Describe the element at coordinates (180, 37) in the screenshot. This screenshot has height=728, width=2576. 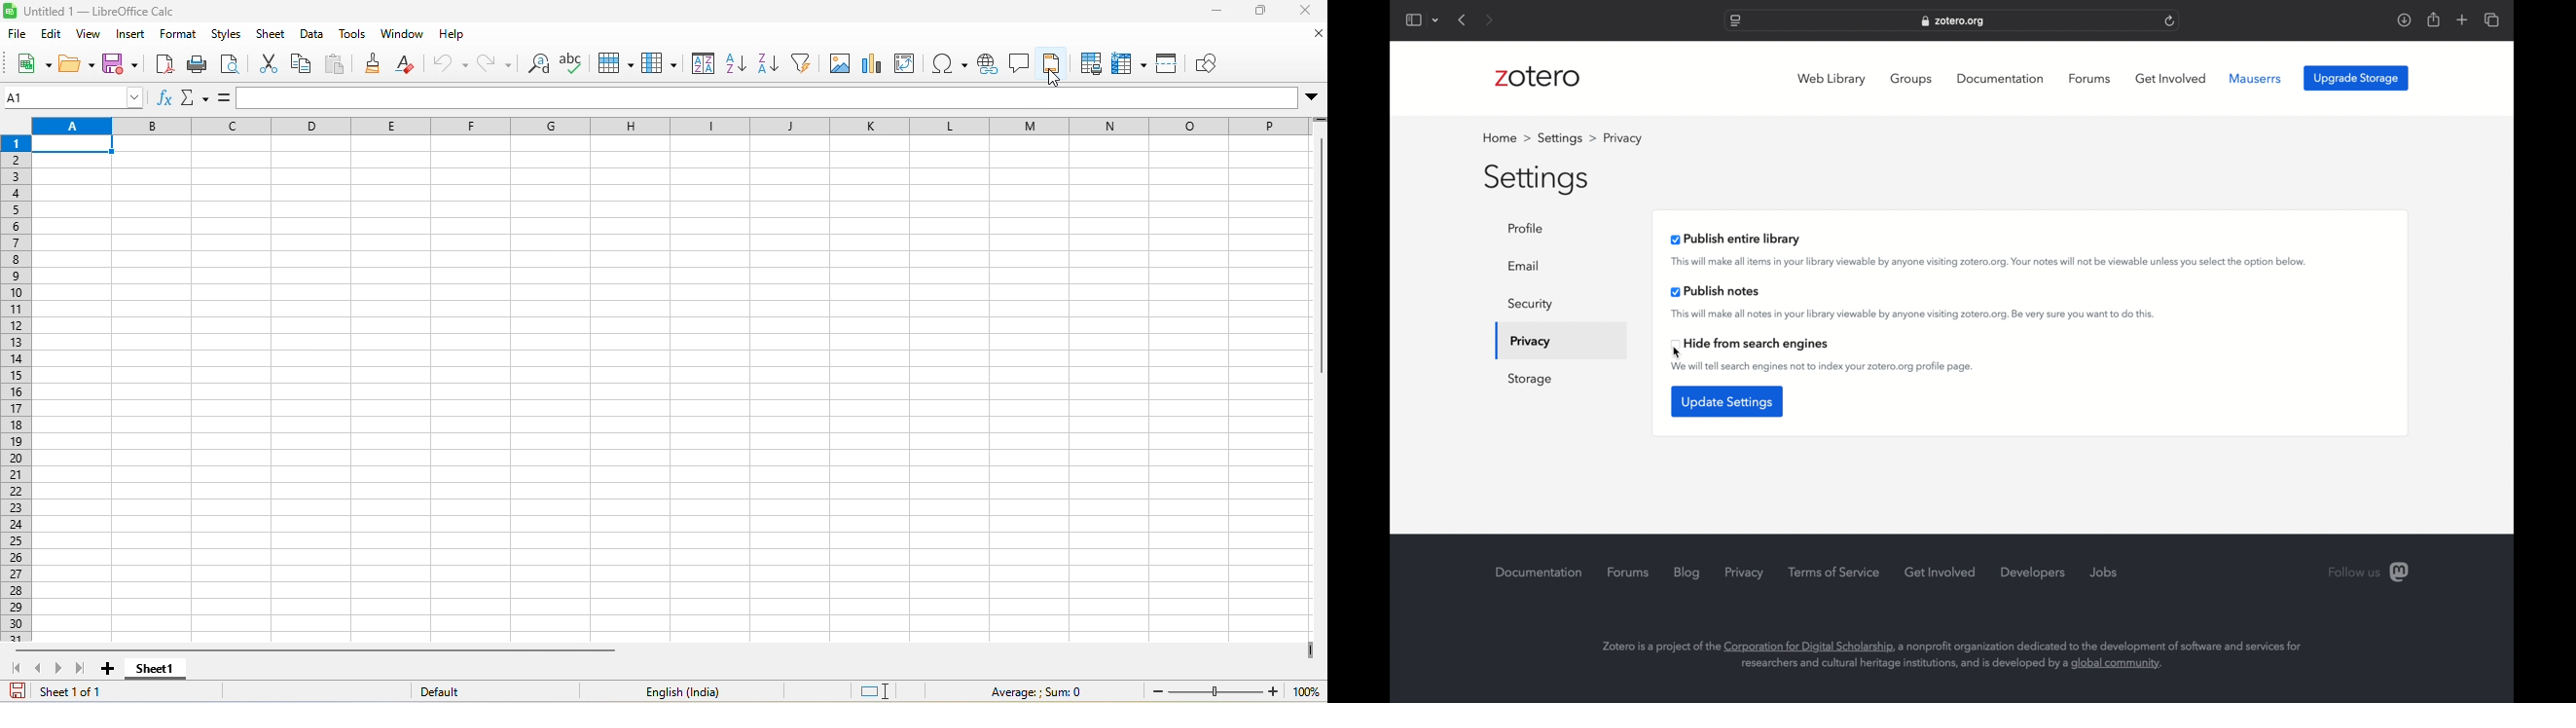
I see `format` at that location.